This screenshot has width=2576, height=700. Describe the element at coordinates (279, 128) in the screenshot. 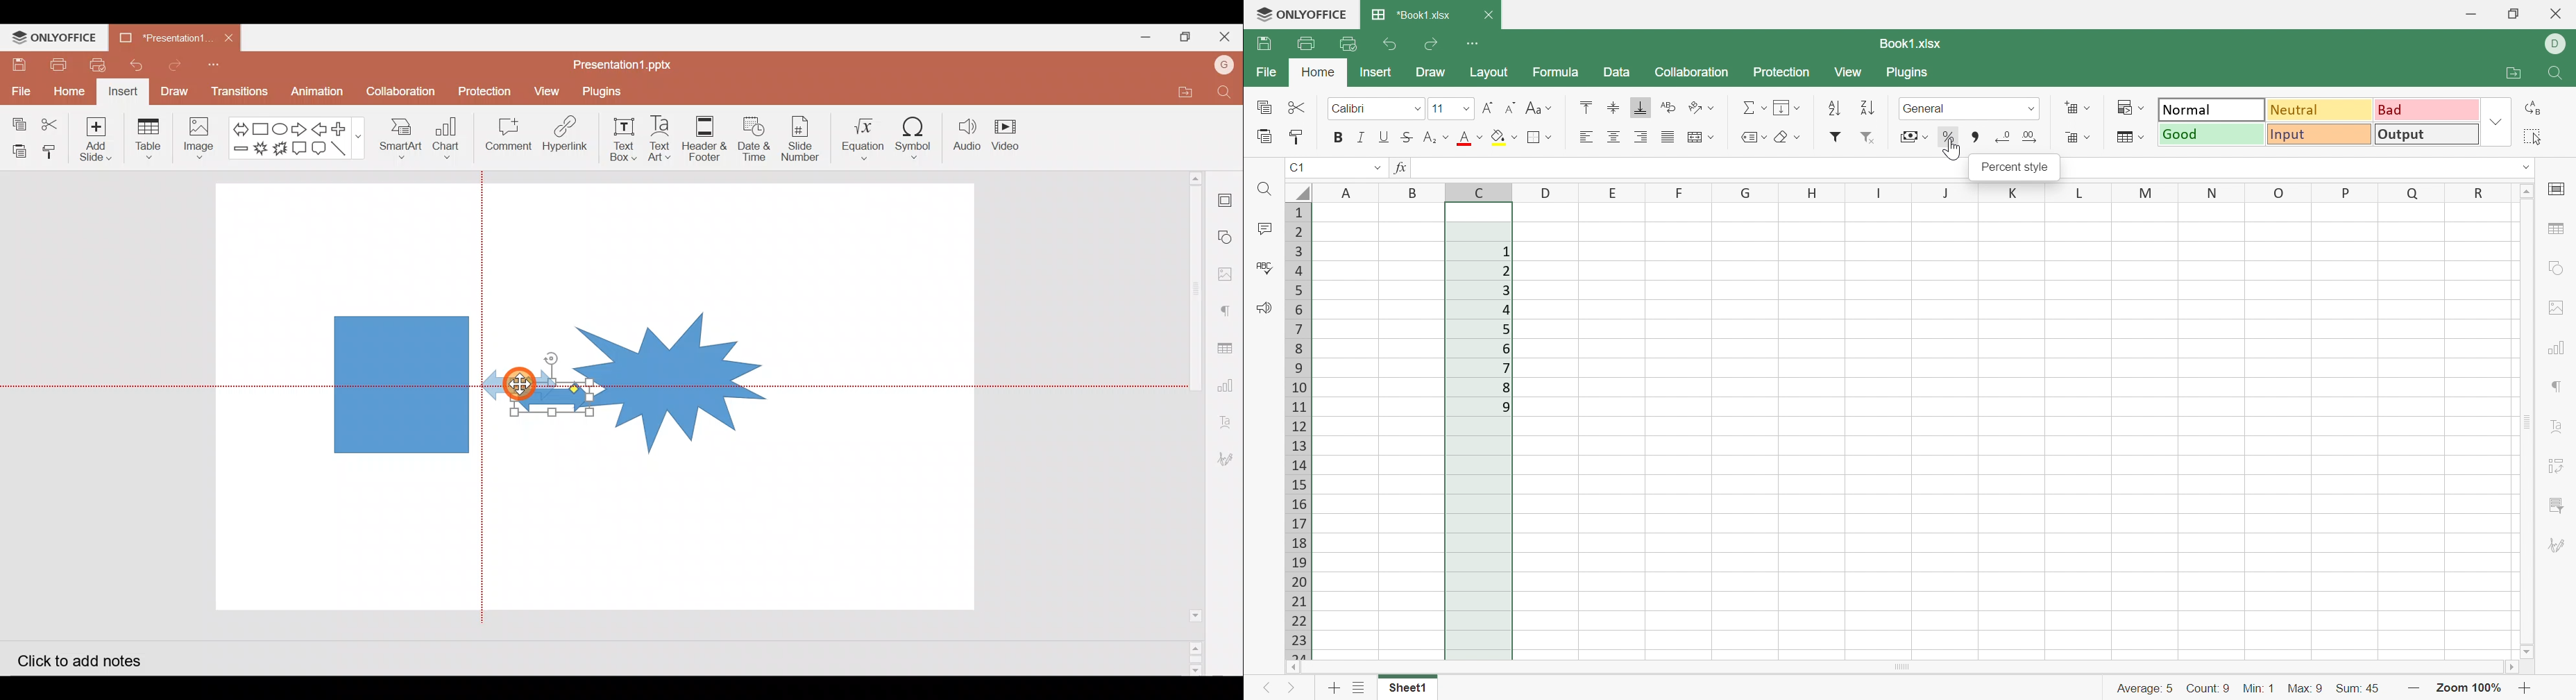

I see `Ellipse` at that location.